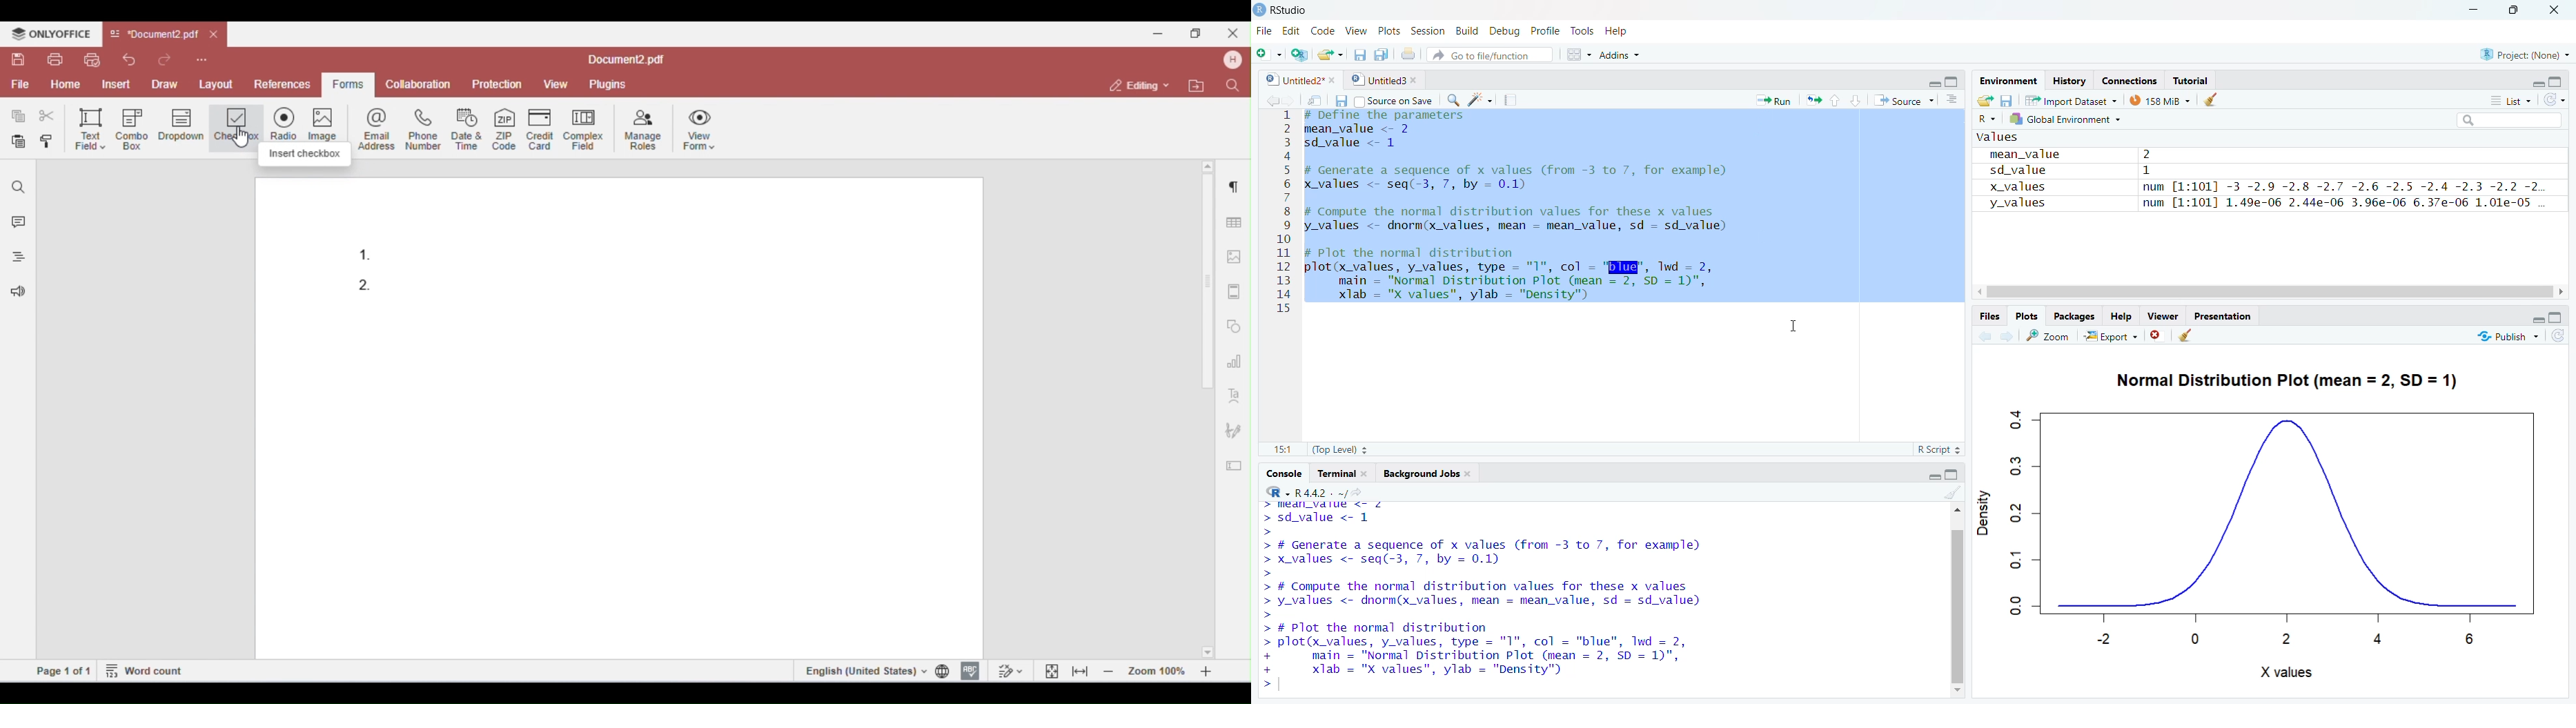 The image size is (2576, 728). What do you see at coordinates (1586, 215) in the screenshot?
I see `1 # Define the parameters

2 mean value <- 2

3 sdvalue <- 1

2

5 # Generate a sequence of x values (from -3 to 7, for example)
6 x values <- seq(-3, 7, by = 0.1)

7 I

8 # Compute the normal distribution values for these x values
9 y values <- dnorm(x_values, mean - mean value, sd - sd_value)
10

11 # Plot the normal distribution

12 plot(x values, y values, type = "1", col - "BIE", Twd - 2,
13 main = "Normal Distribution Plot (mean = 2, SD = 1)",
14 xlab = "X values”, ylab = "Density”)

15 |` at bounding box center [1586, 215].